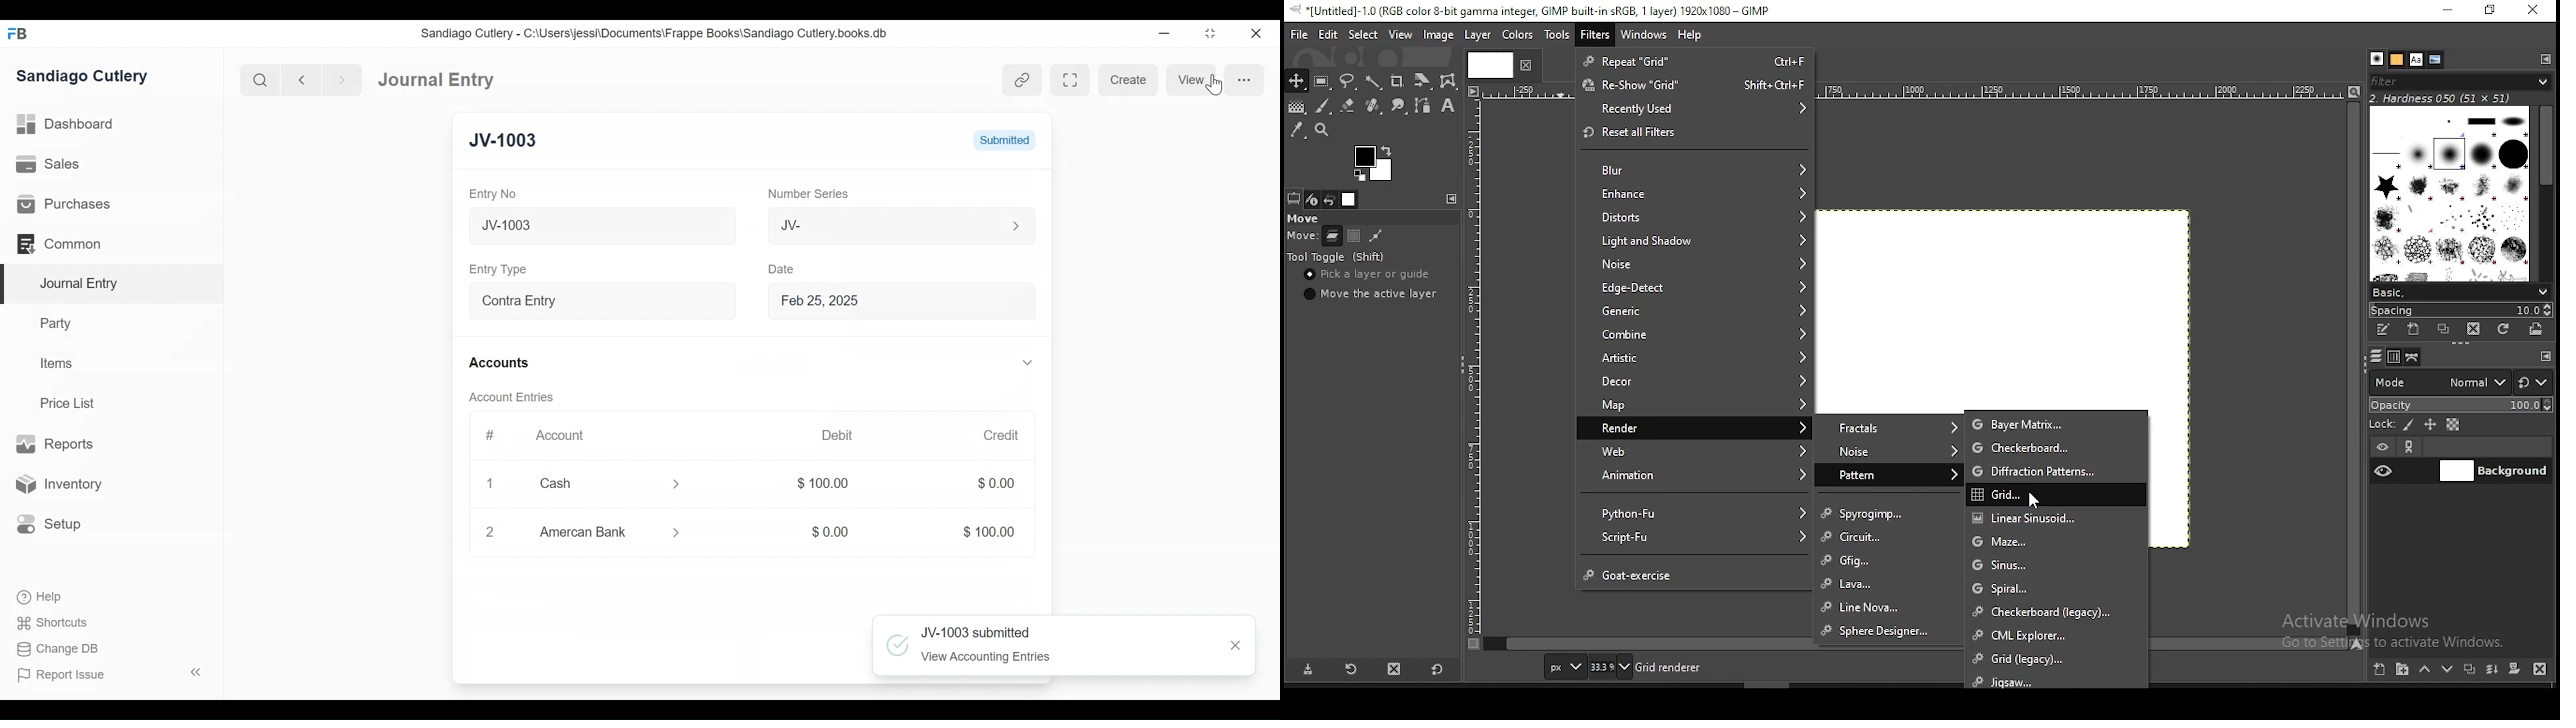  I want to click on free selection tool, so click(1348, 81).